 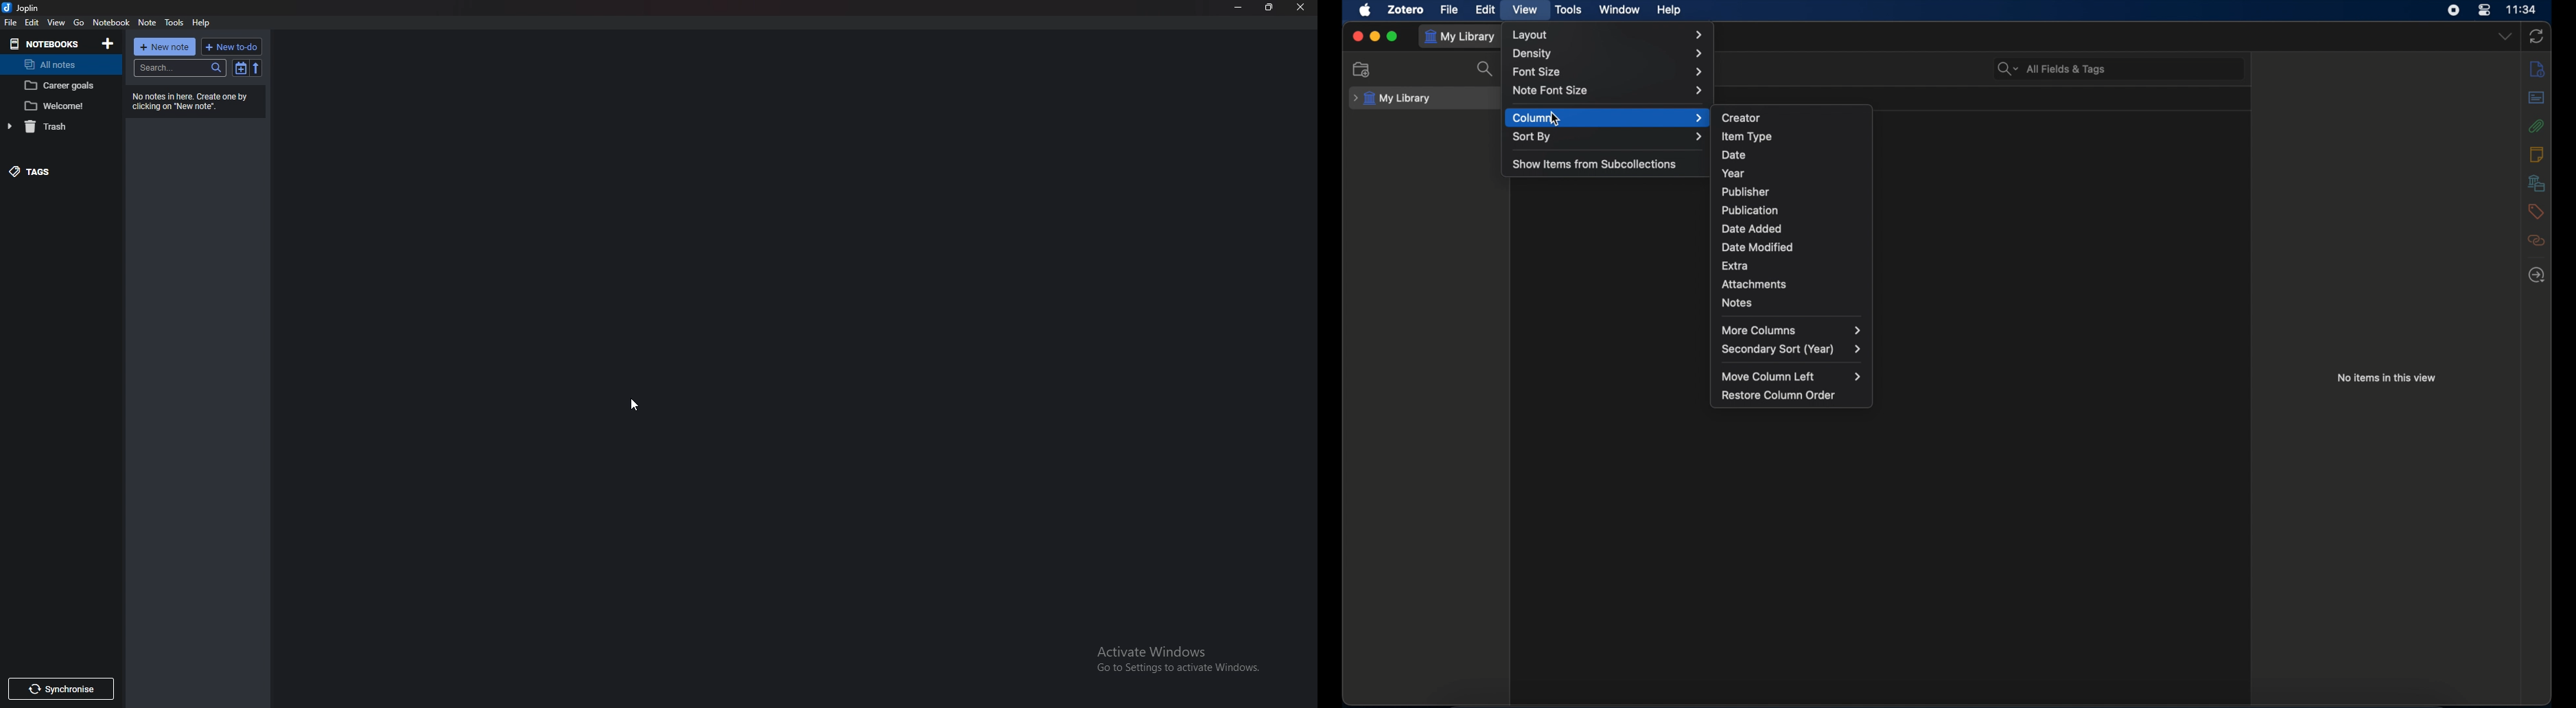 I want to click on help, so click(x=1669, y=10).